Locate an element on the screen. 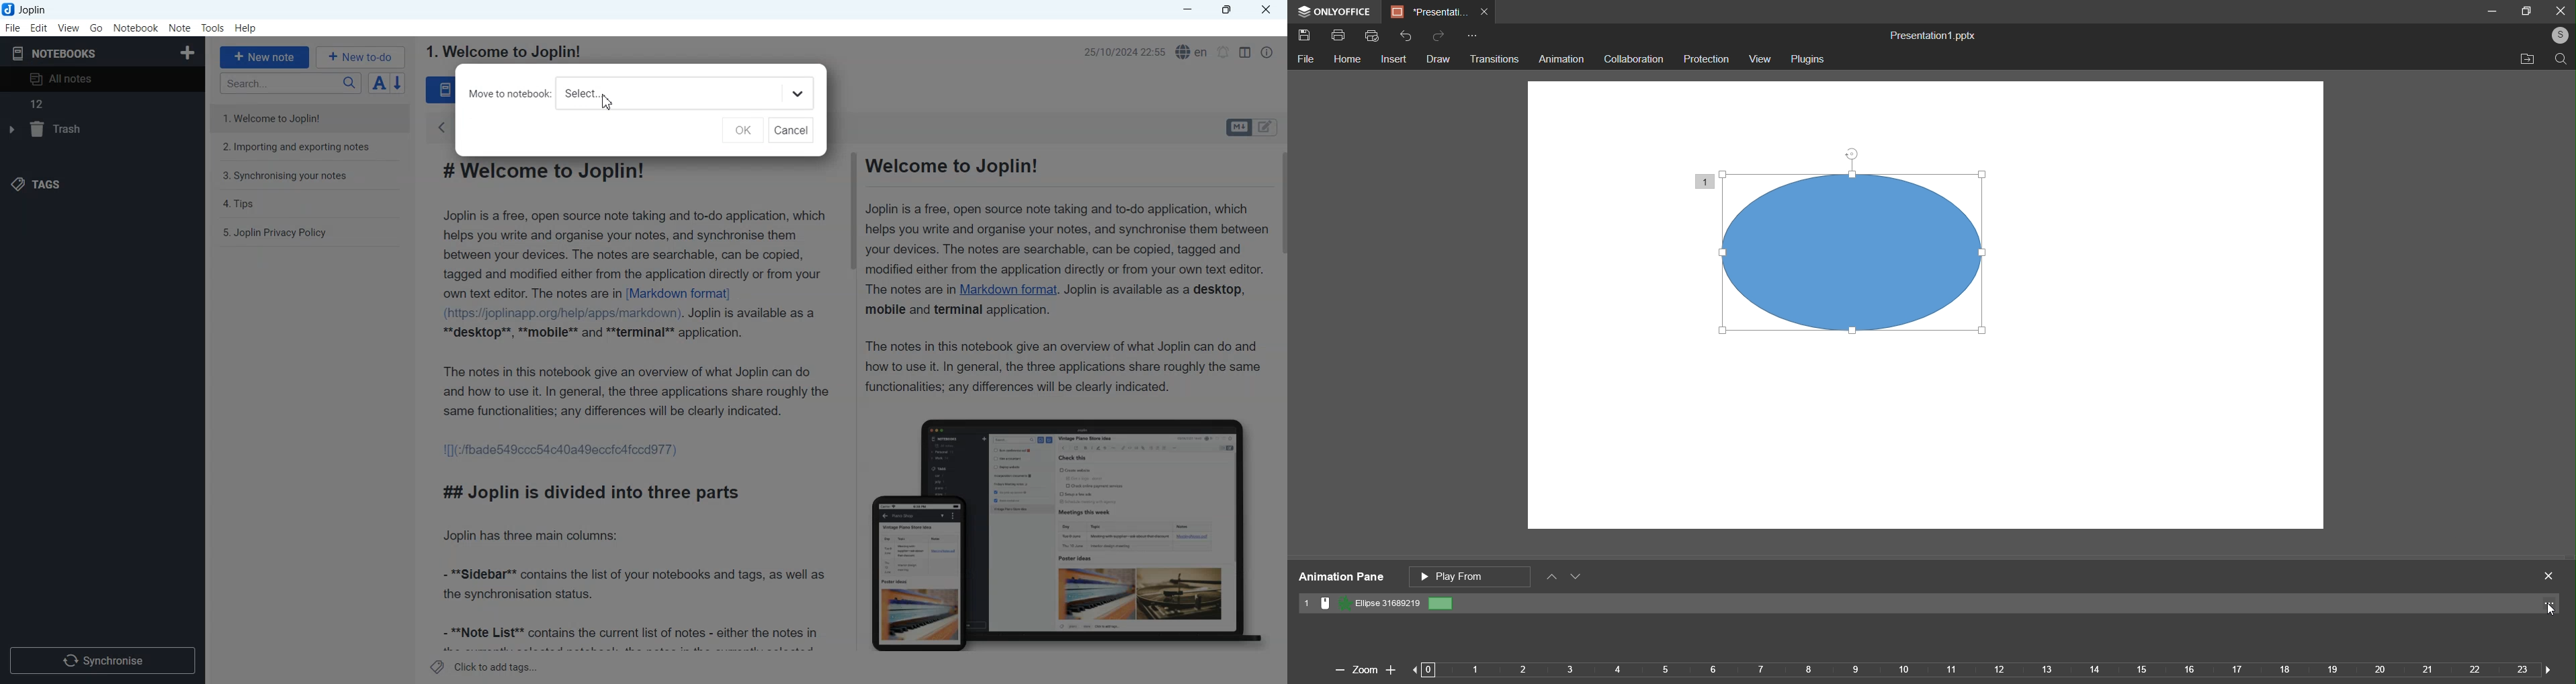  Zoom is located at coordinates (1363, 669).